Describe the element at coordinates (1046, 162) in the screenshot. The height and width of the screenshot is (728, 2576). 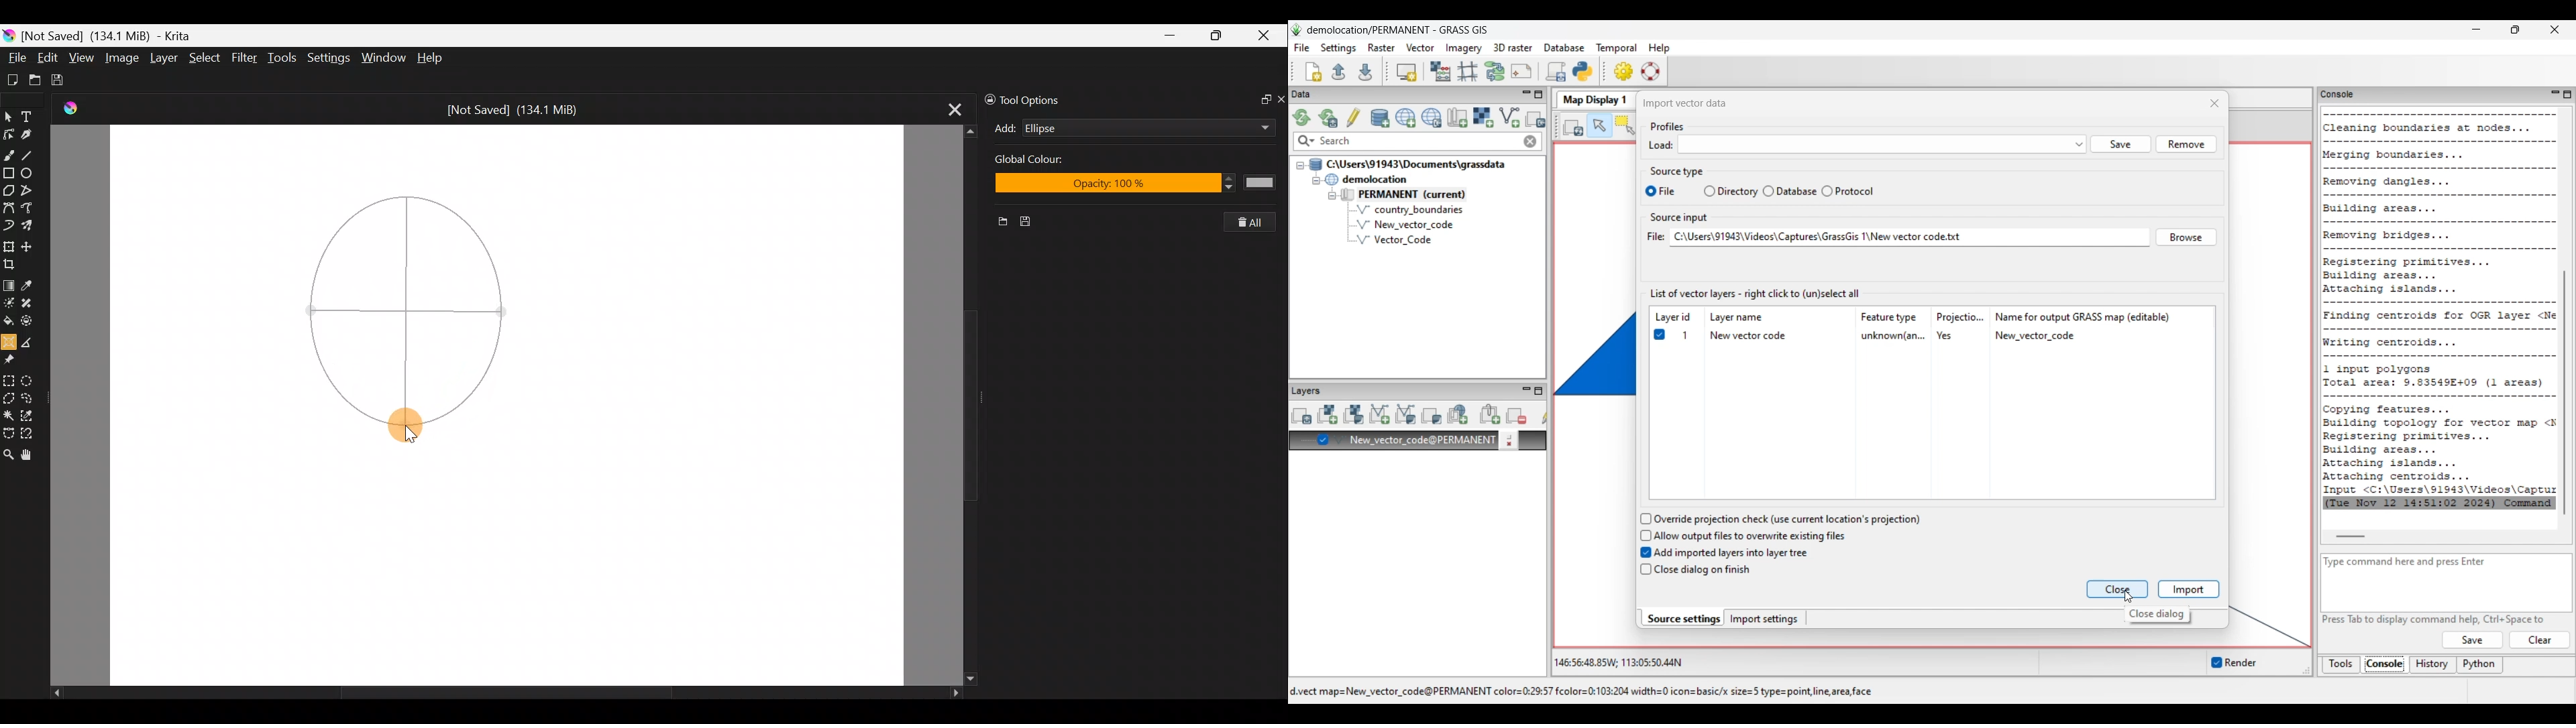
I see `Global color` at that location.